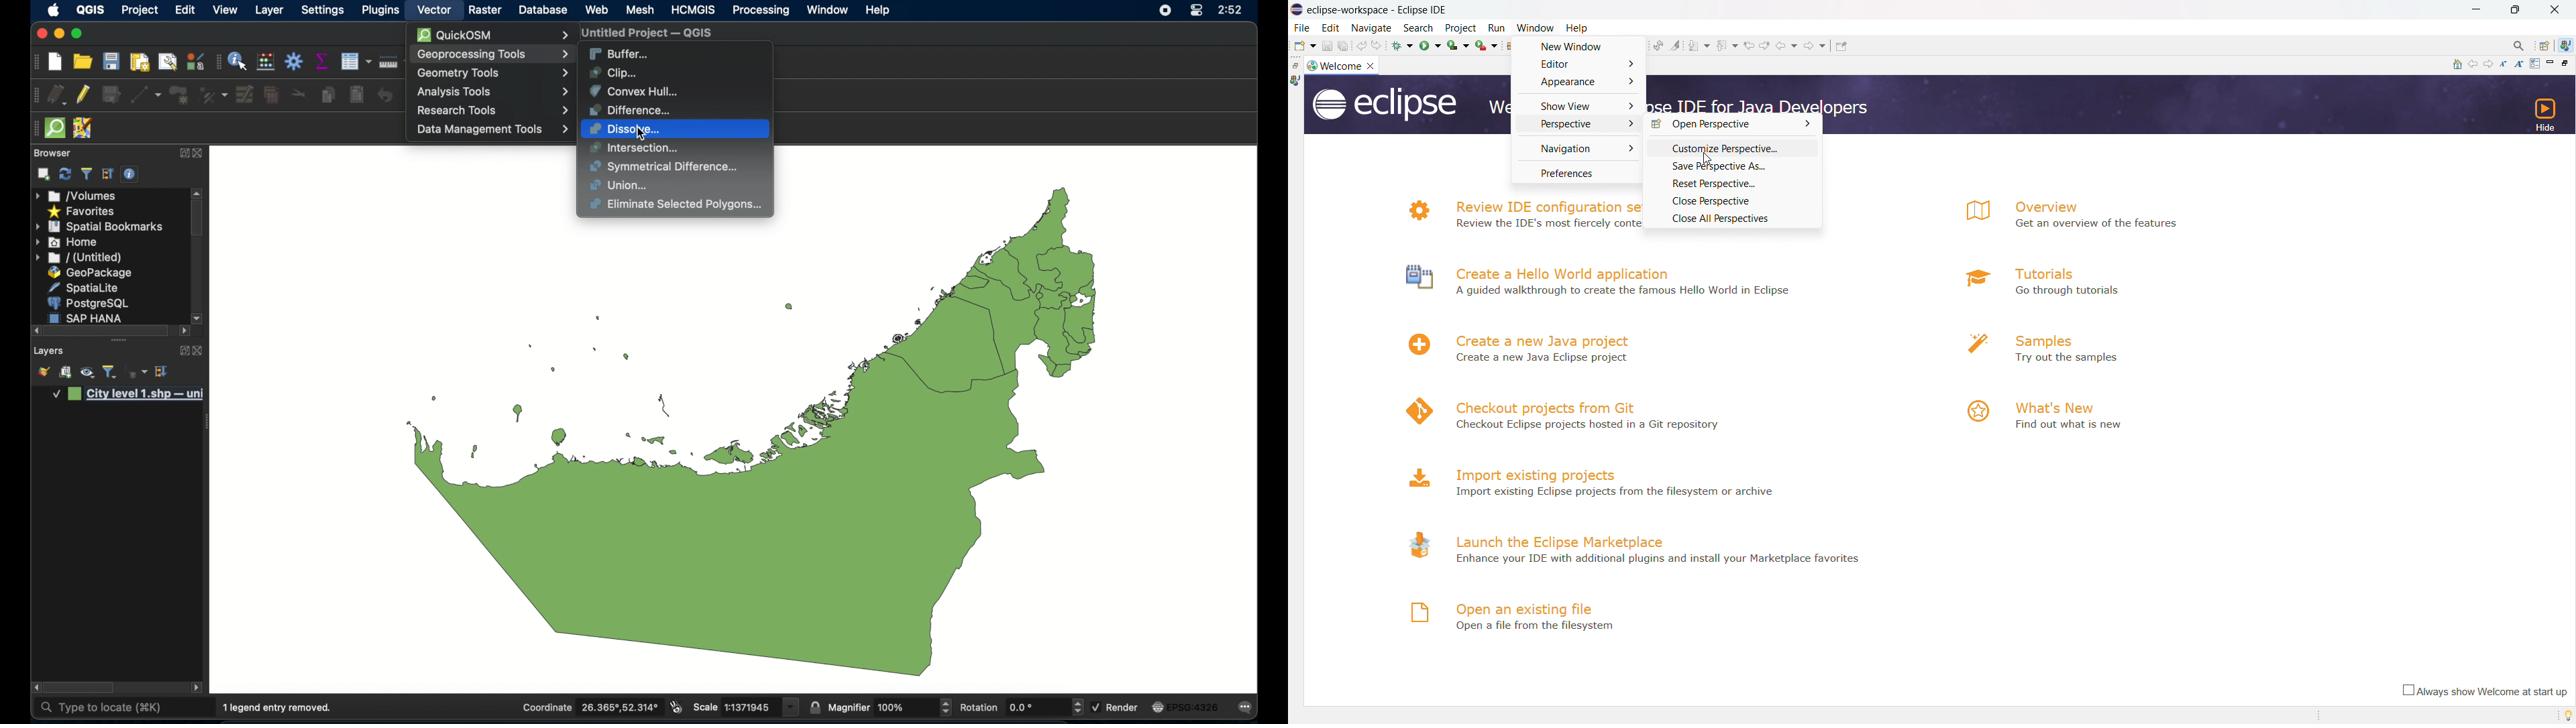  I want to click on cursor, so click(645, 134).